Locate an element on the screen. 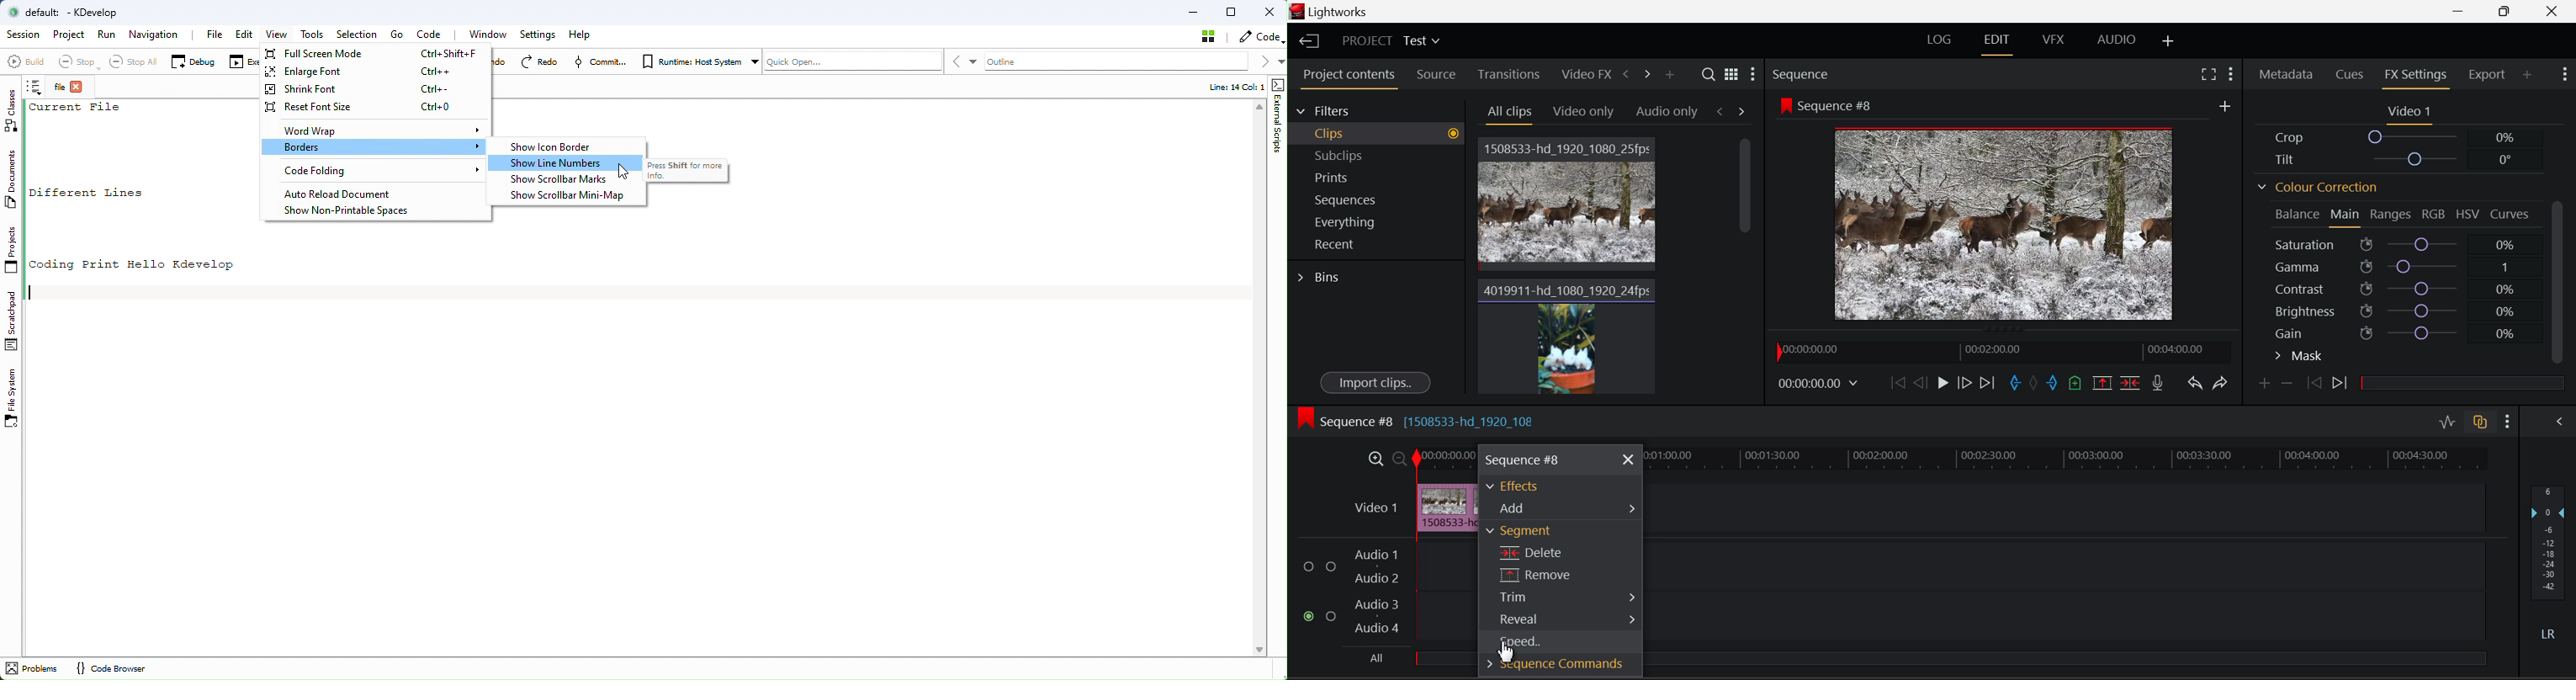 Image resolution: width=2576 pixels, height=700 pixels. Info panel is located at coordinates (692, 173).